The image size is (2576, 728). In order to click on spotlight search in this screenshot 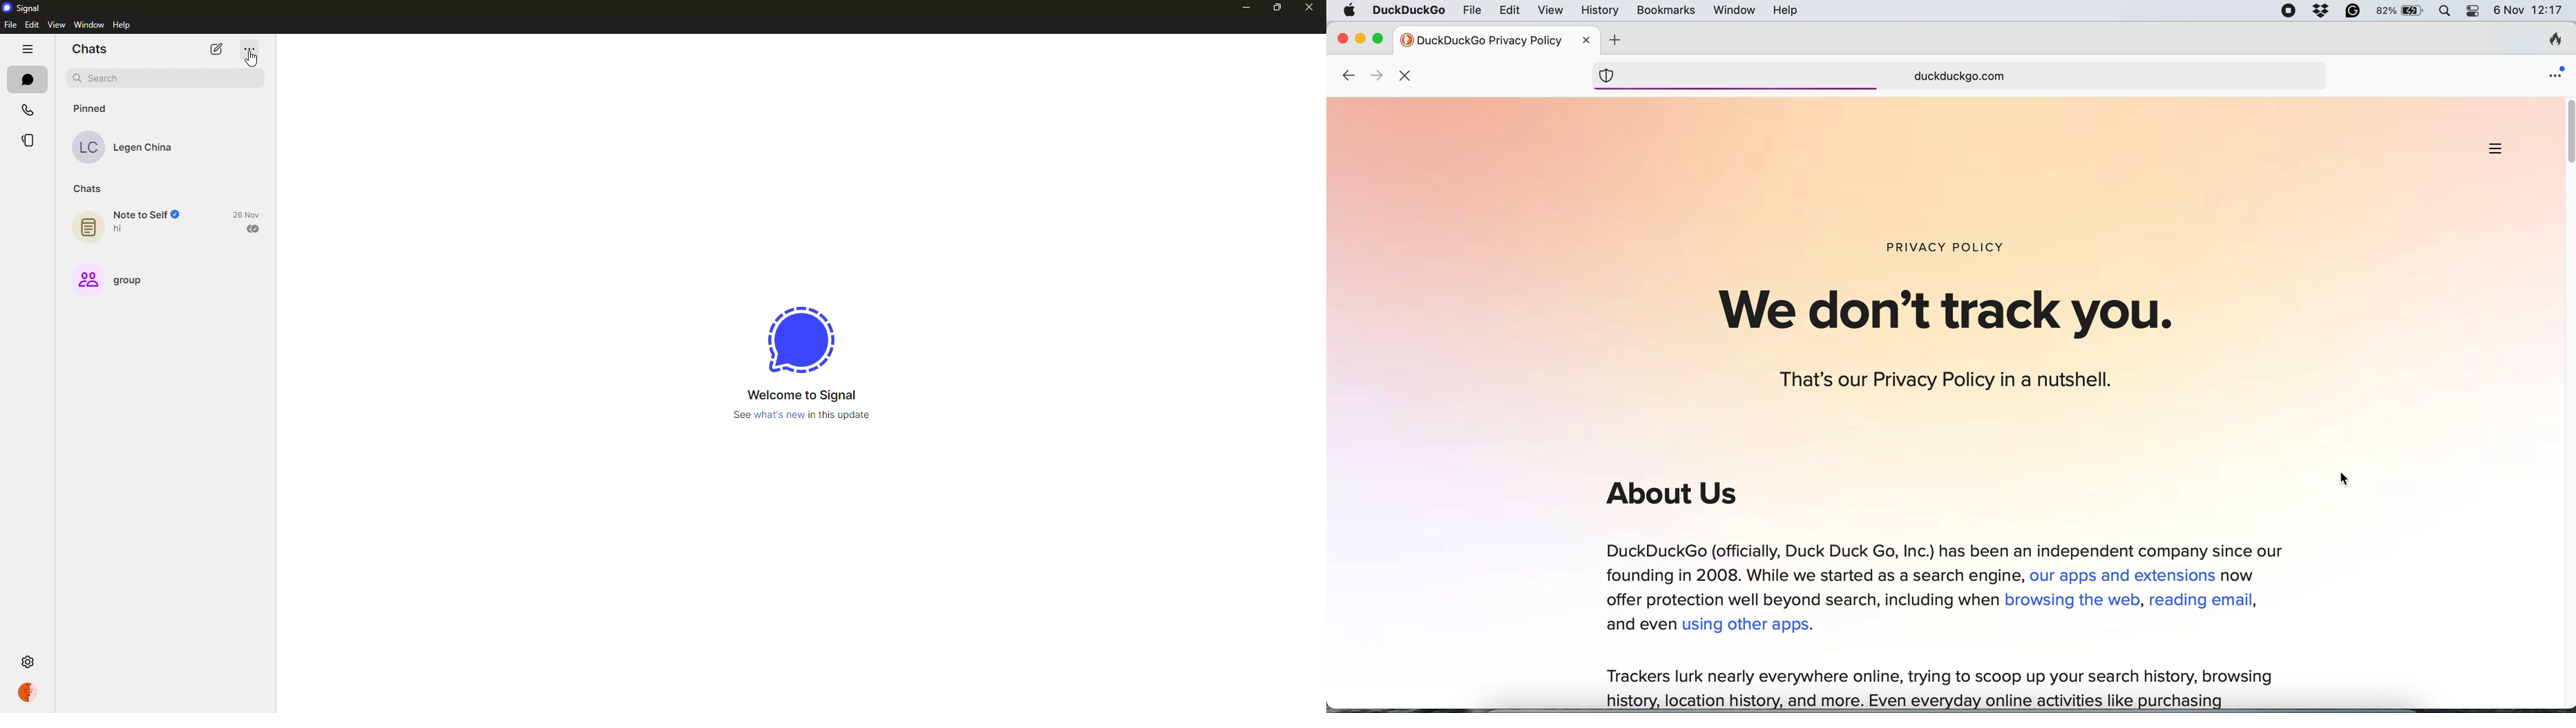, I will do `click(2446, 12)`.